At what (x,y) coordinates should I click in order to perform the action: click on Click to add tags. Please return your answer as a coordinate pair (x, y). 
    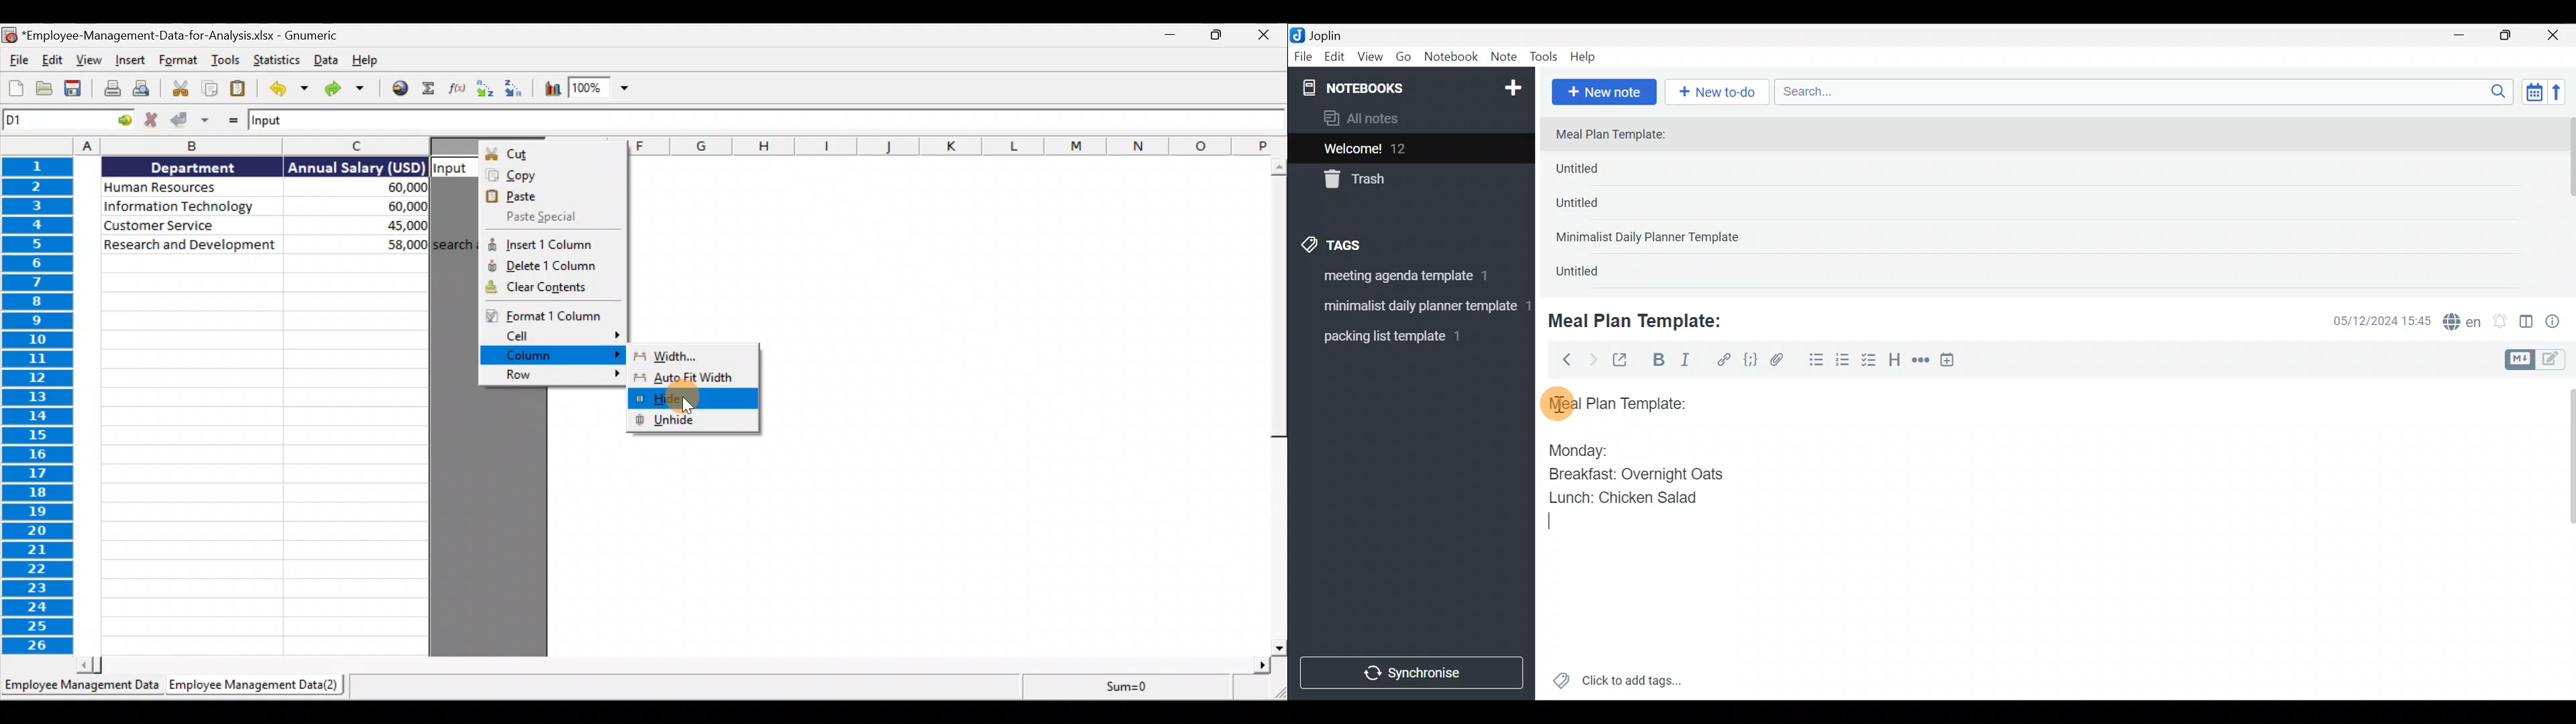
    Looking at the image, I should click on (1617, 685).